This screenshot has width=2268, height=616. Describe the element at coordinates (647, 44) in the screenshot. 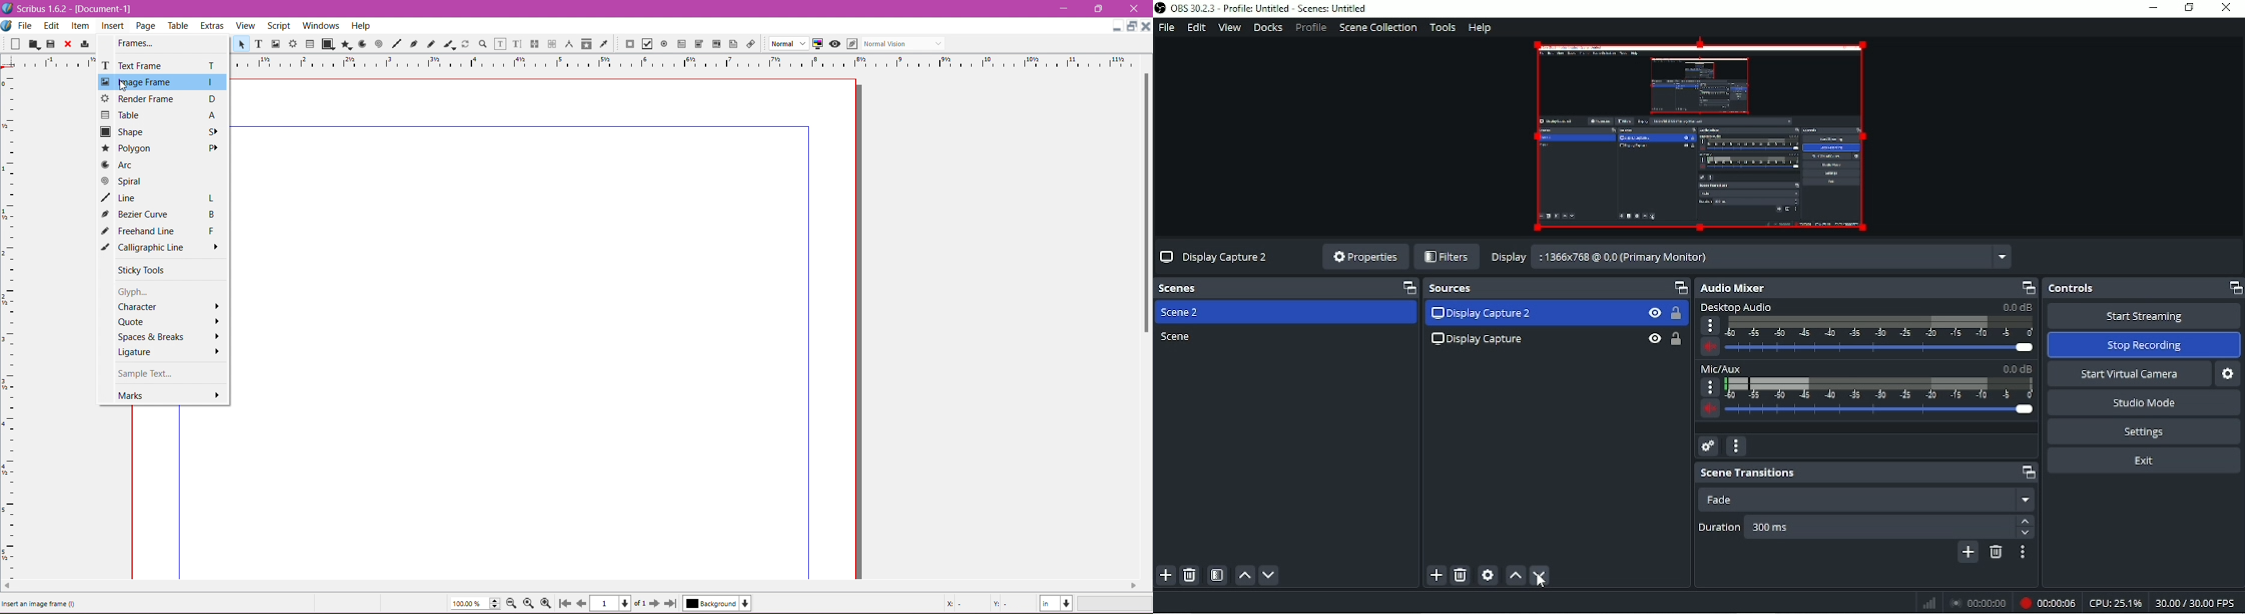

I see `PDF Check Box` at that location.